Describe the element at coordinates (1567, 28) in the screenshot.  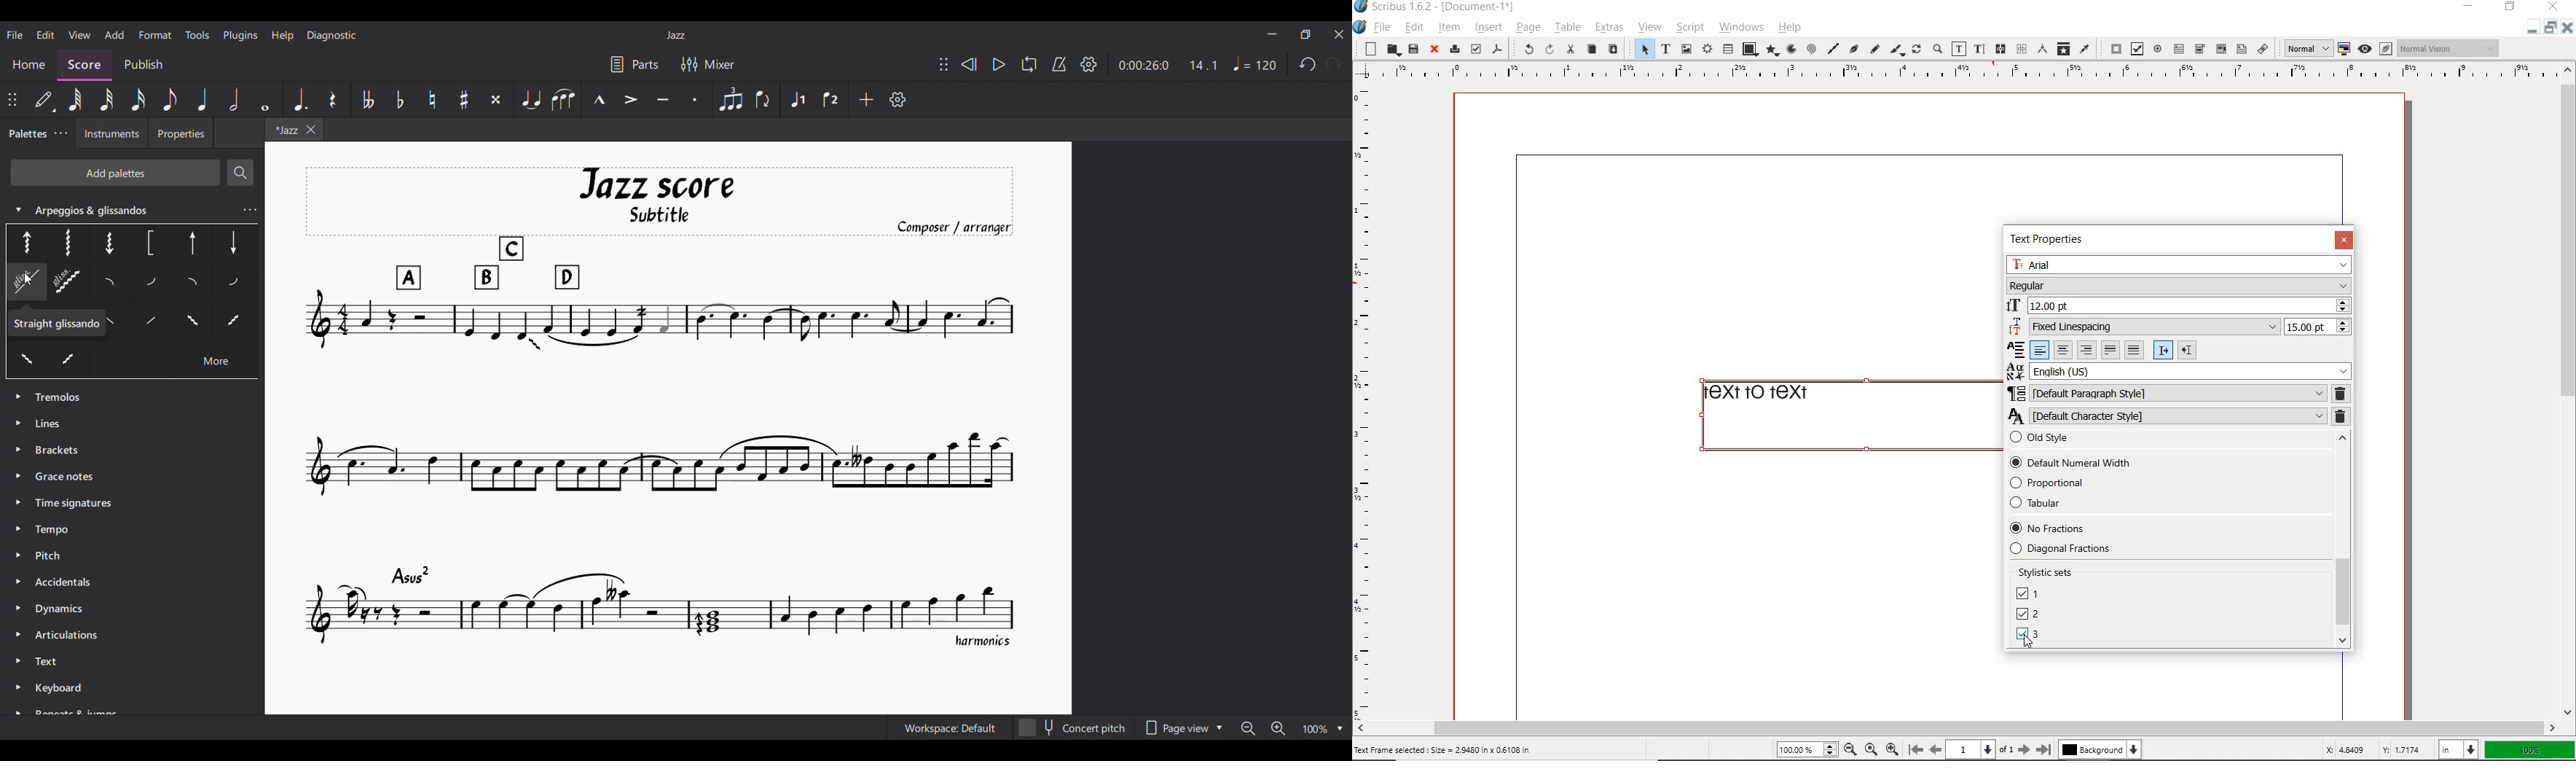
I see `table` at that location.